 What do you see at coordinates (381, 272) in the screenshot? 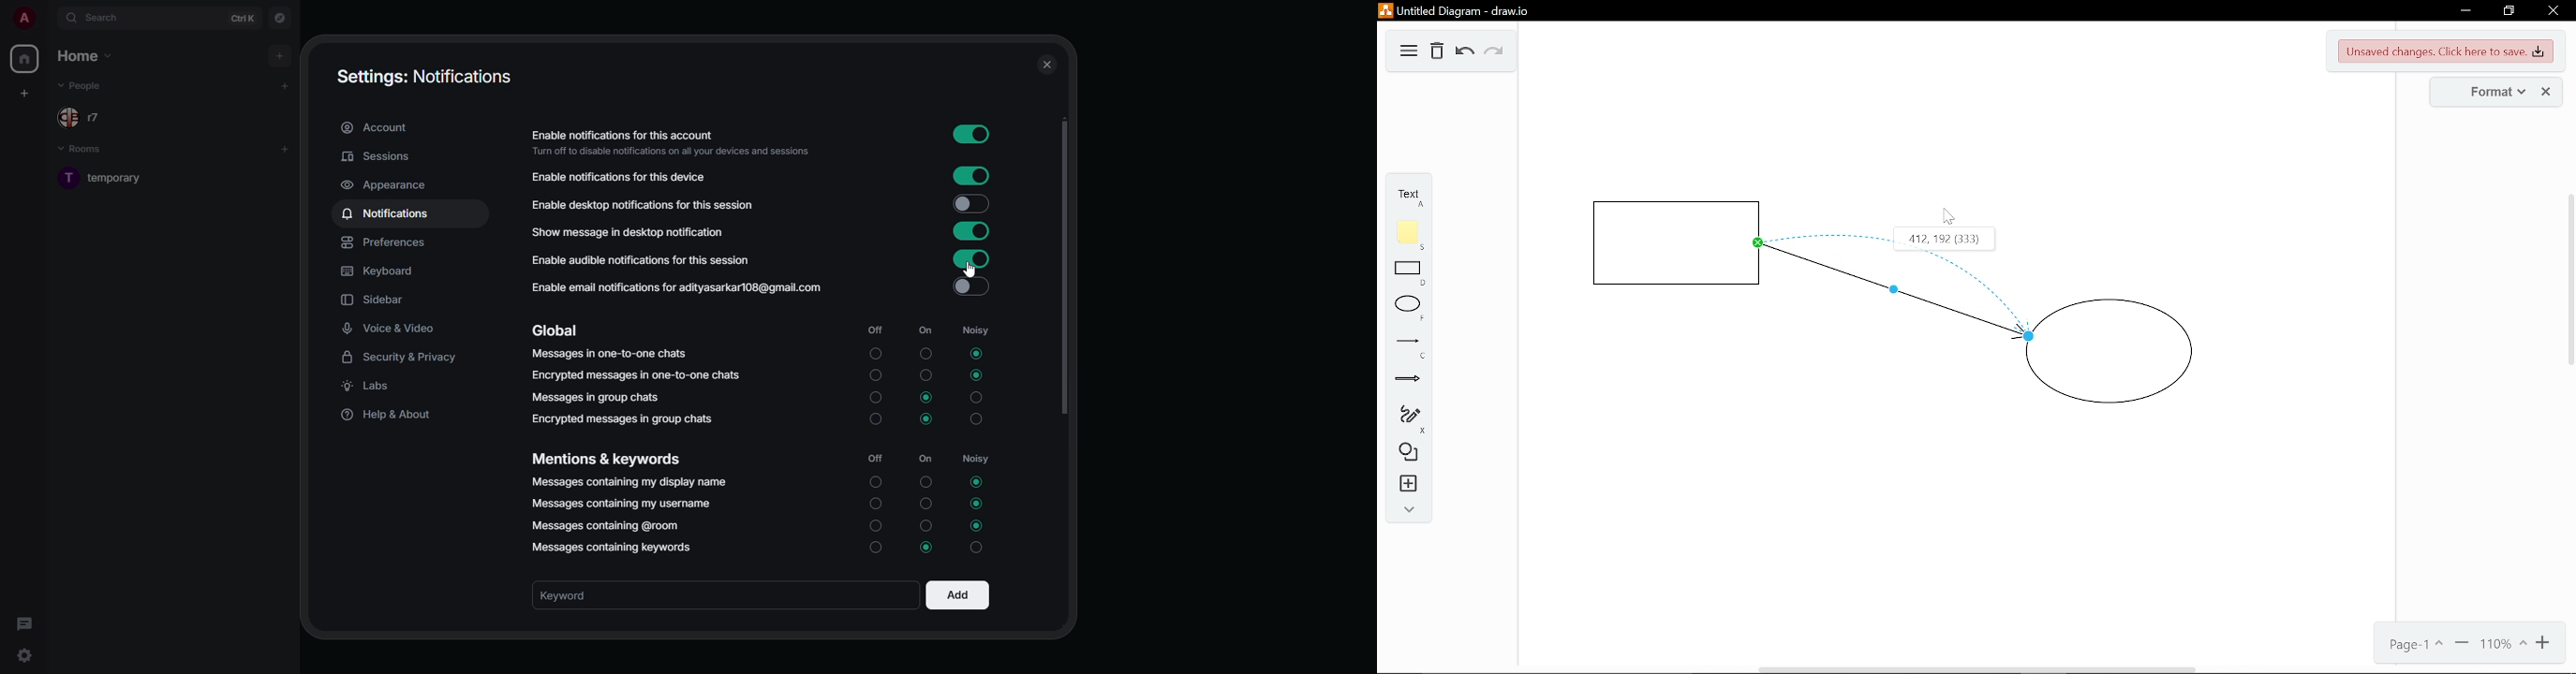
I see `keyboard` at bounding box center [381, 272].